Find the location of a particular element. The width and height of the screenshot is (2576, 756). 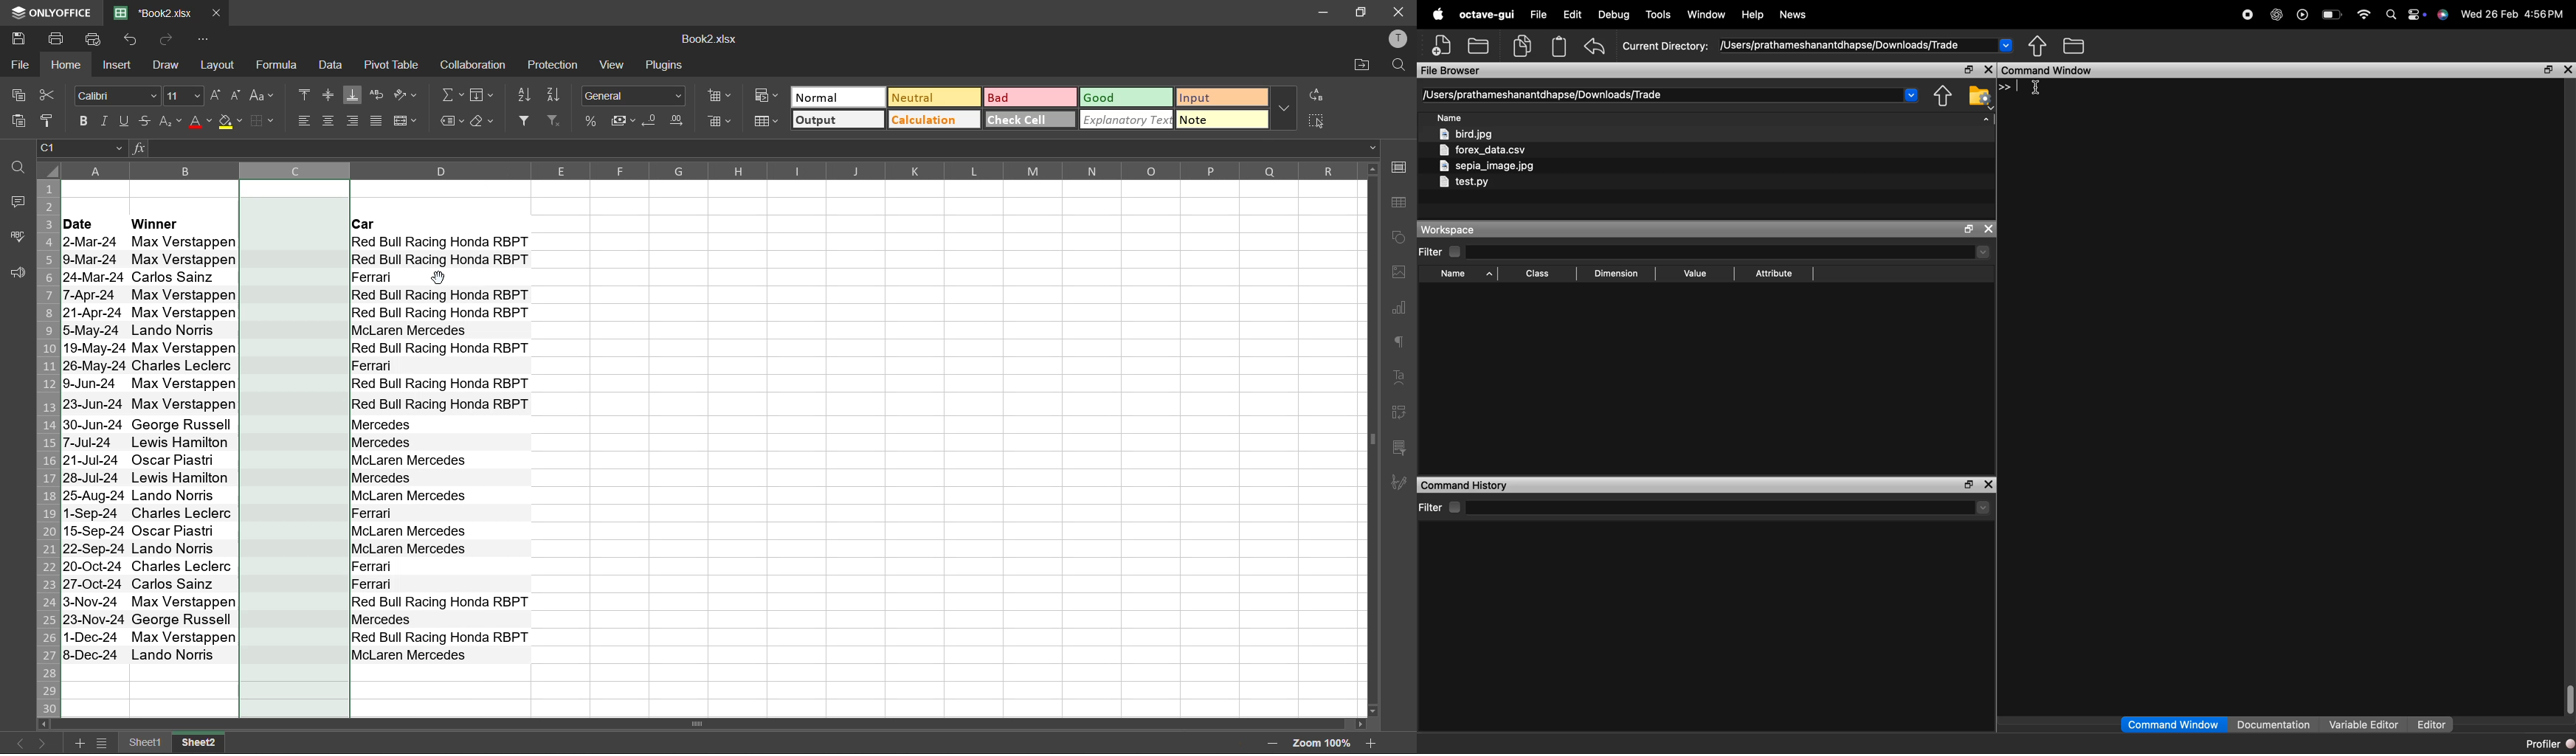

underline is located at coordinates (126, 122).